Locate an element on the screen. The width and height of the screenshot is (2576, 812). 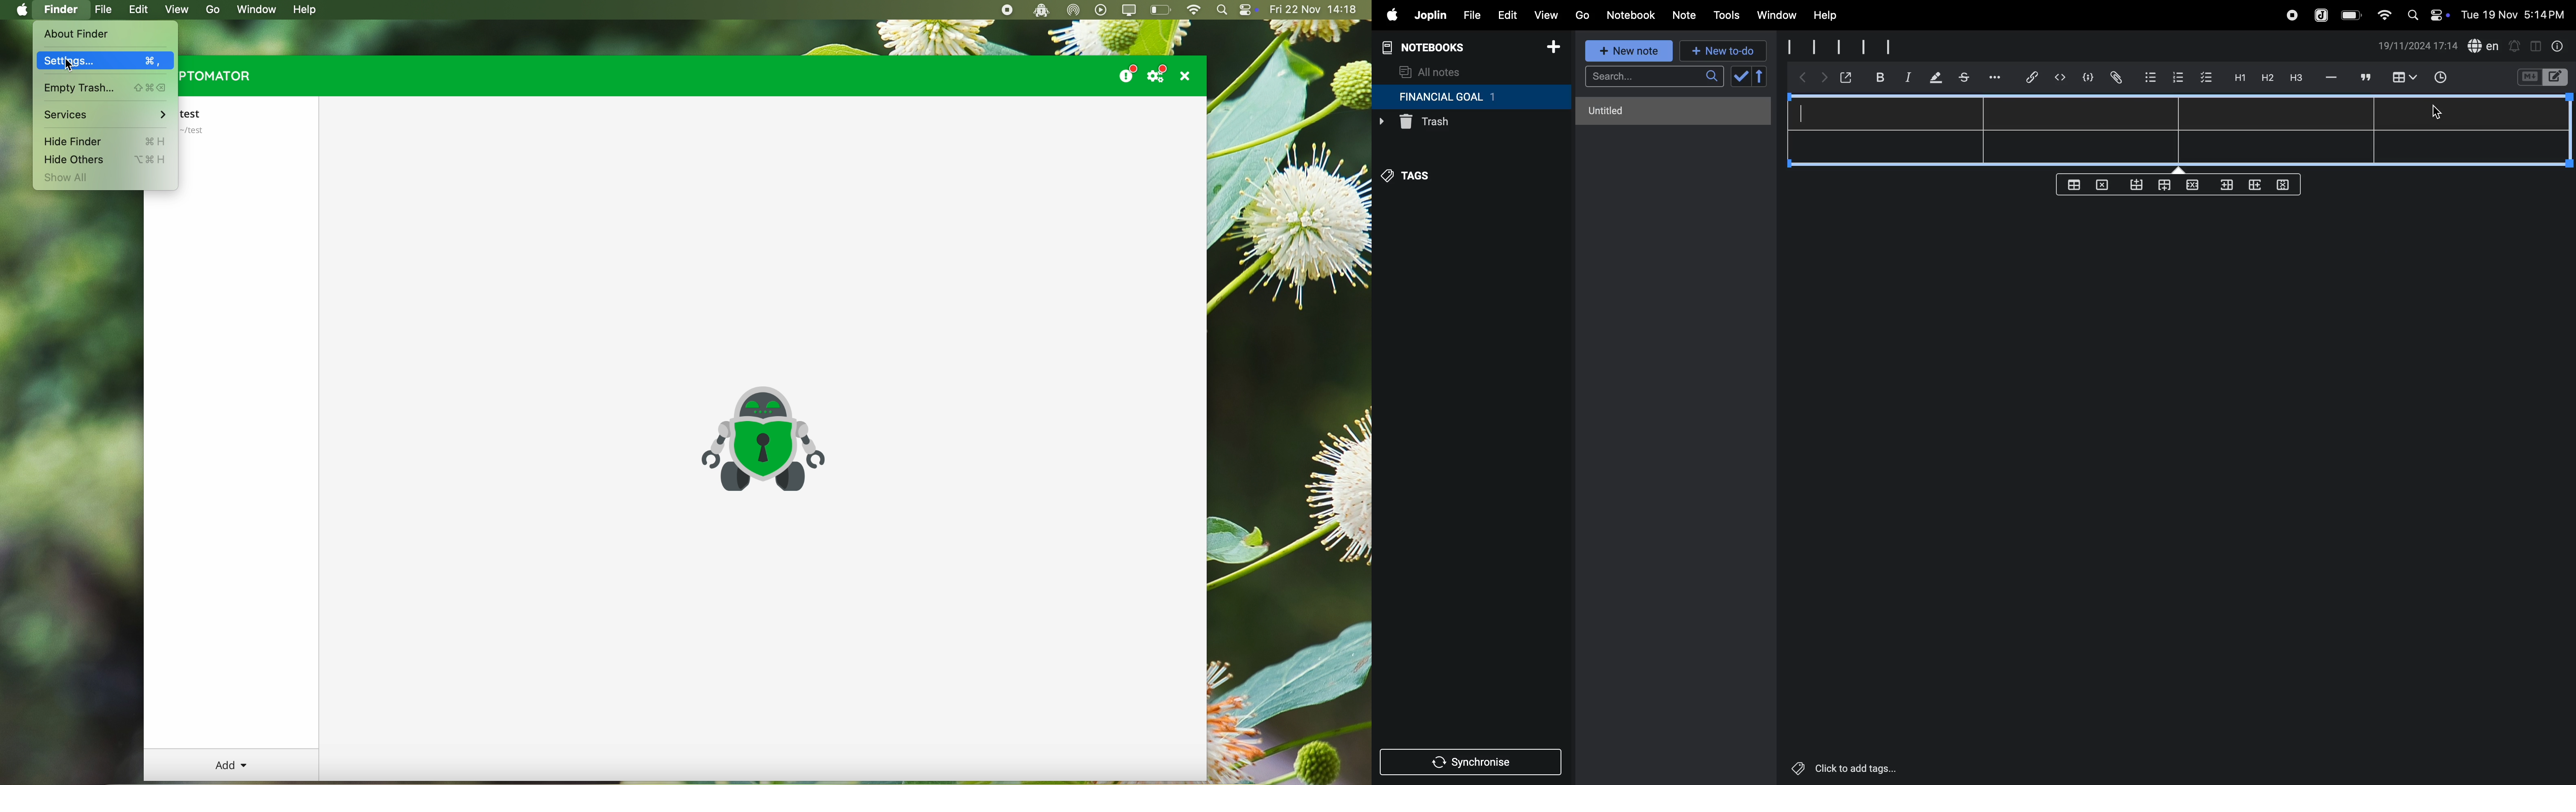
open window is located at coordinates (1844, 77).